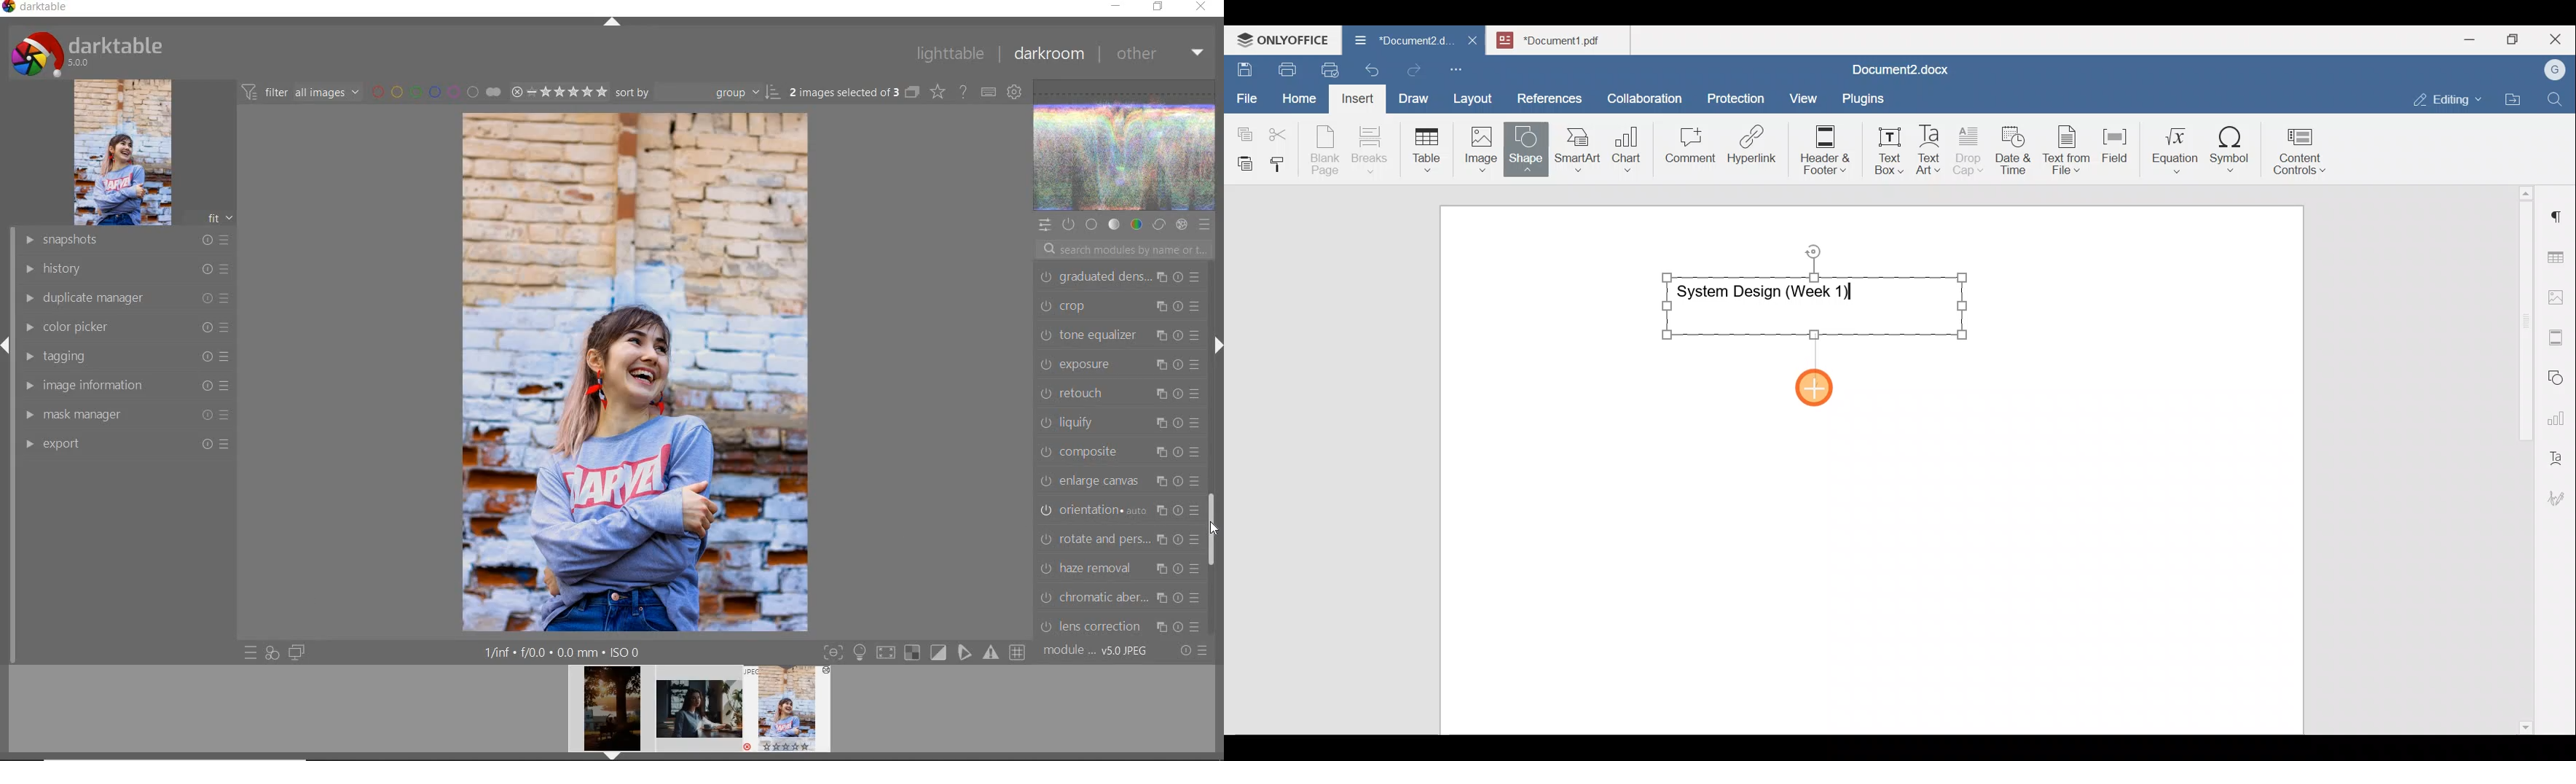  I want to click on show only active module, so click(1067, 225).